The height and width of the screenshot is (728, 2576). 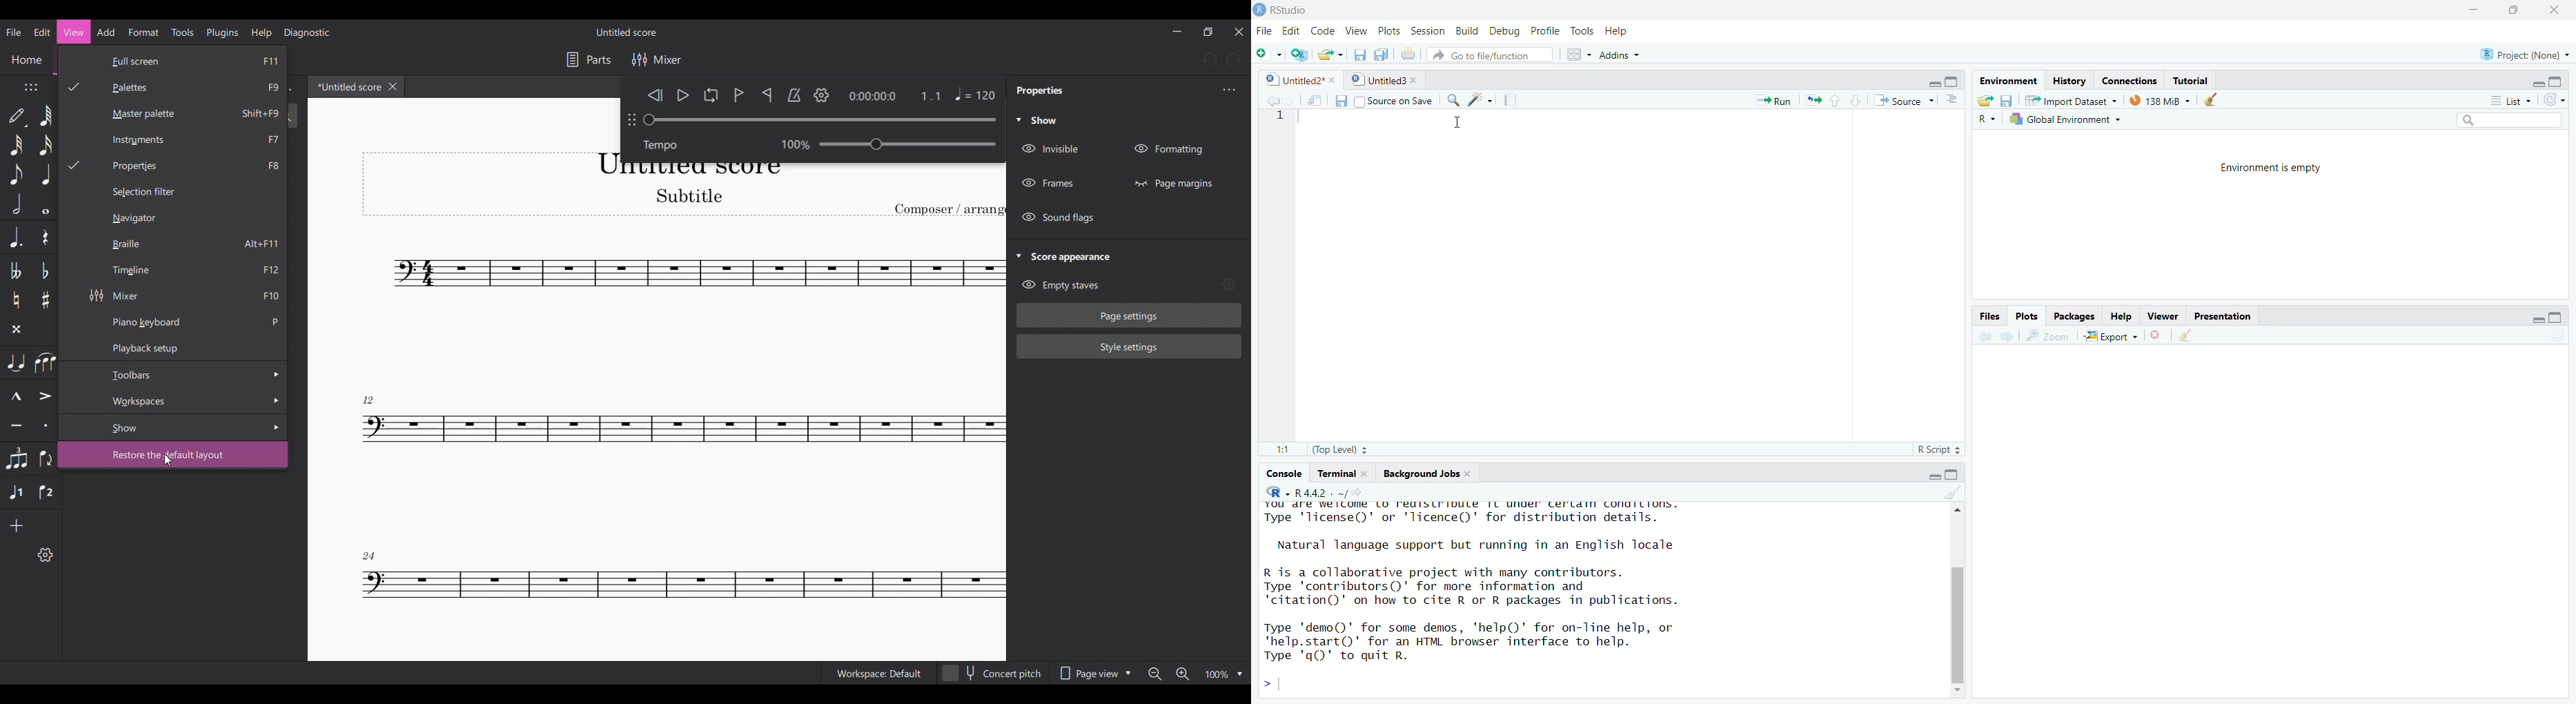 I want to click on Files, so click(x=1986, y=314).